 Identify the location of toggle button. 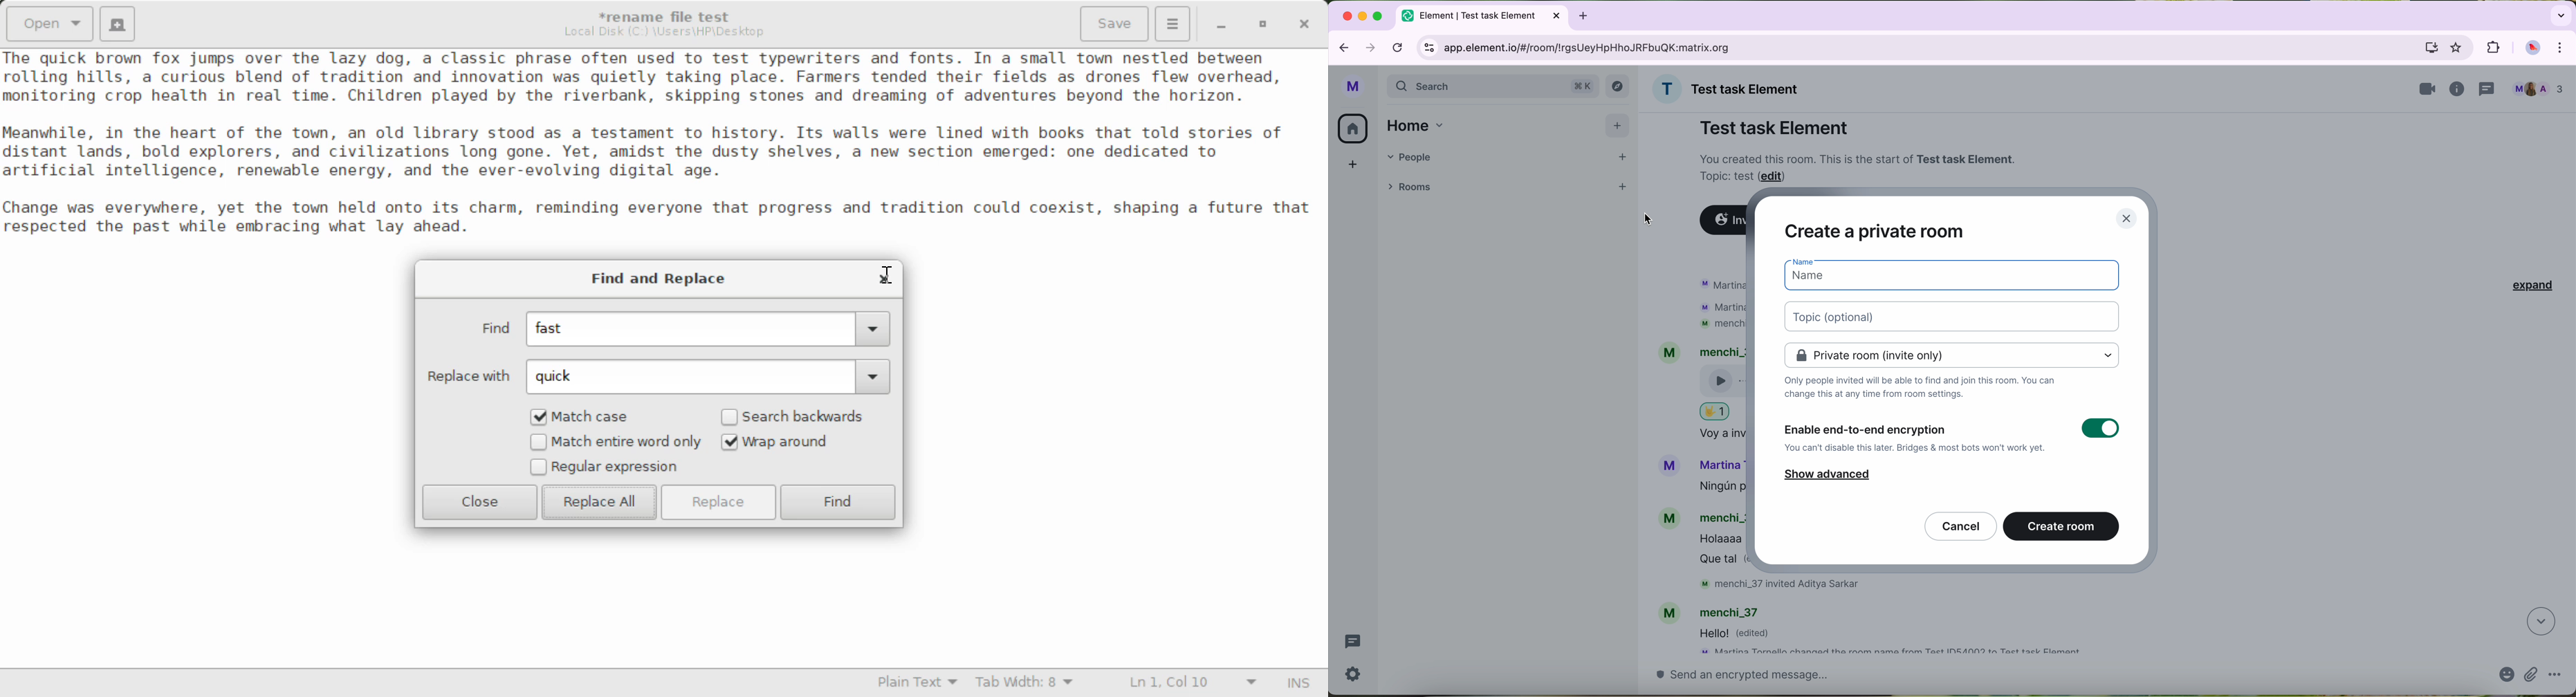
(2100, 429).